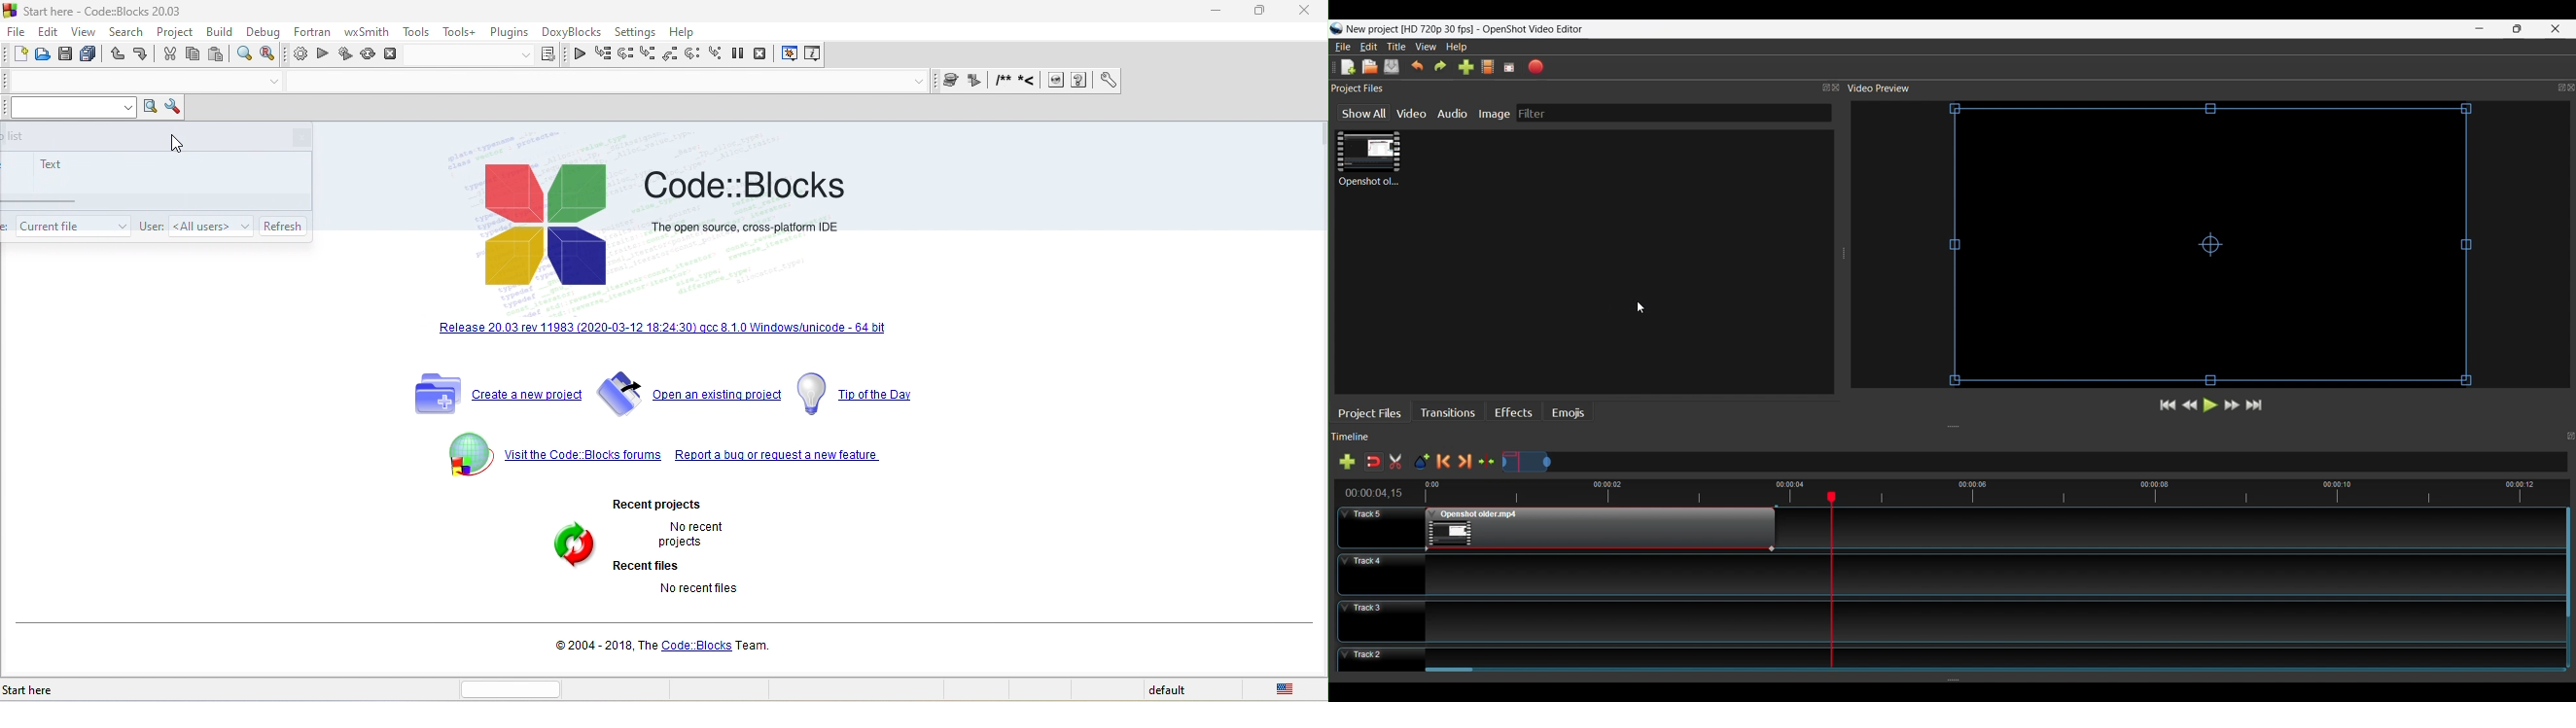 Image resolution: width=2576 pixels, height=728 pixels. Describe the element at coordinates (519, 688) in the screenshot. I see `horizontal scroll bar` at that location.